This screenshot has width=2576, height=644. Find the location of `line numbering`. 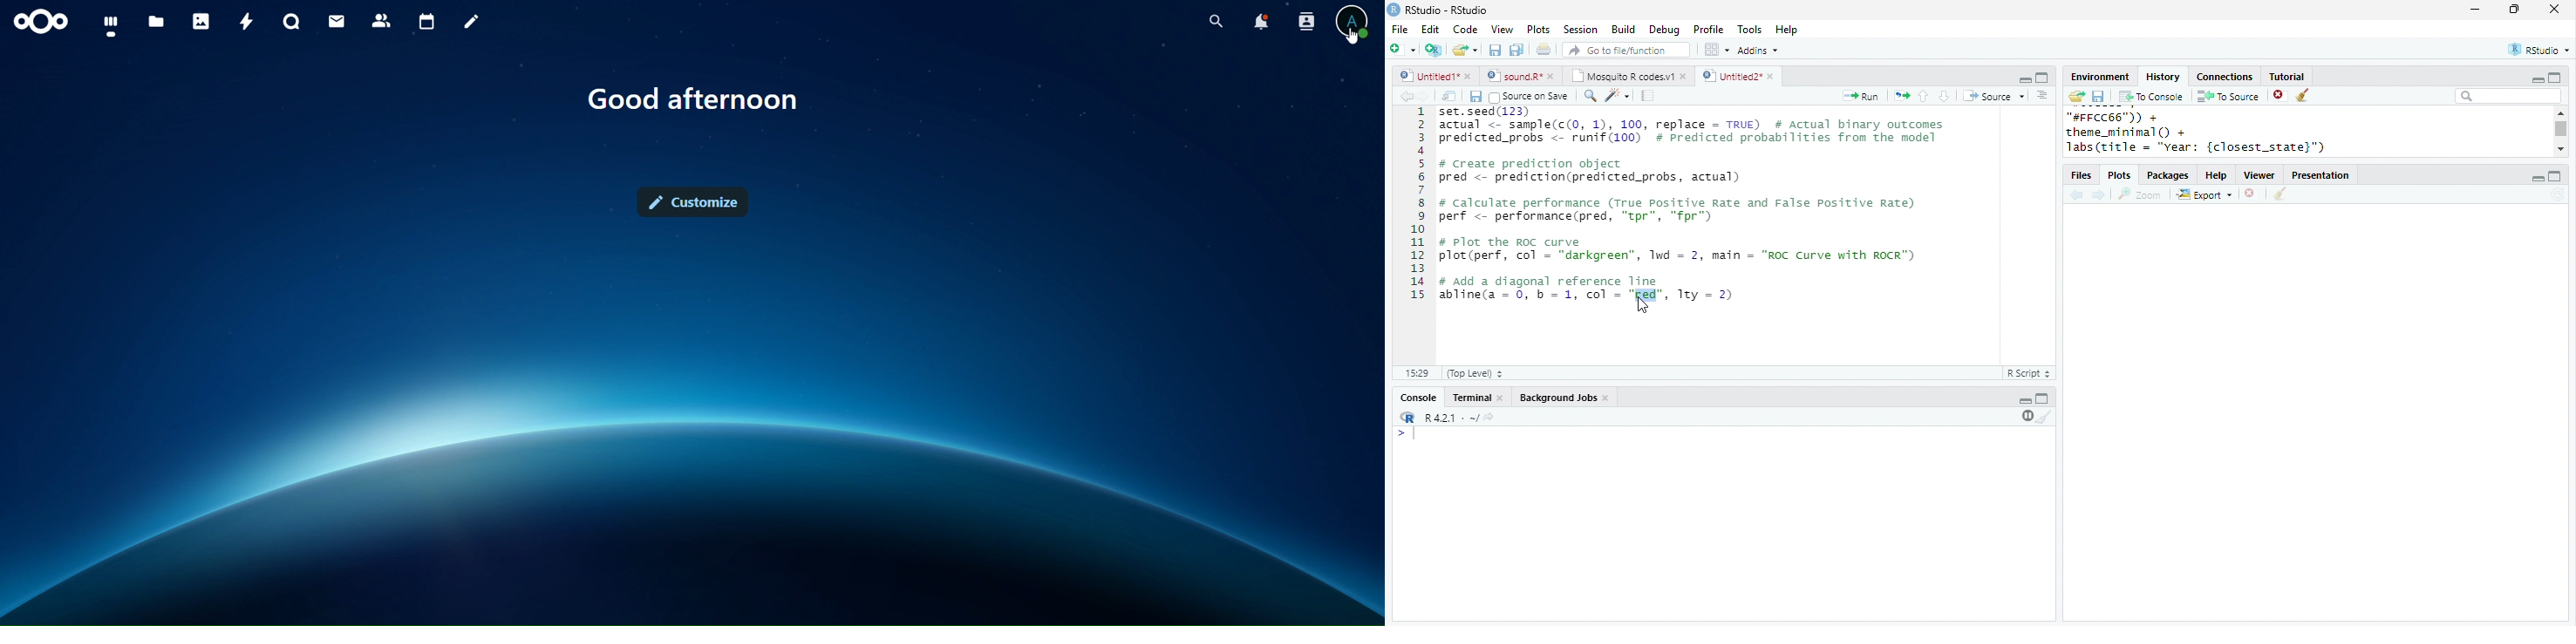

line numbering is located at coordinates (1419, 205).